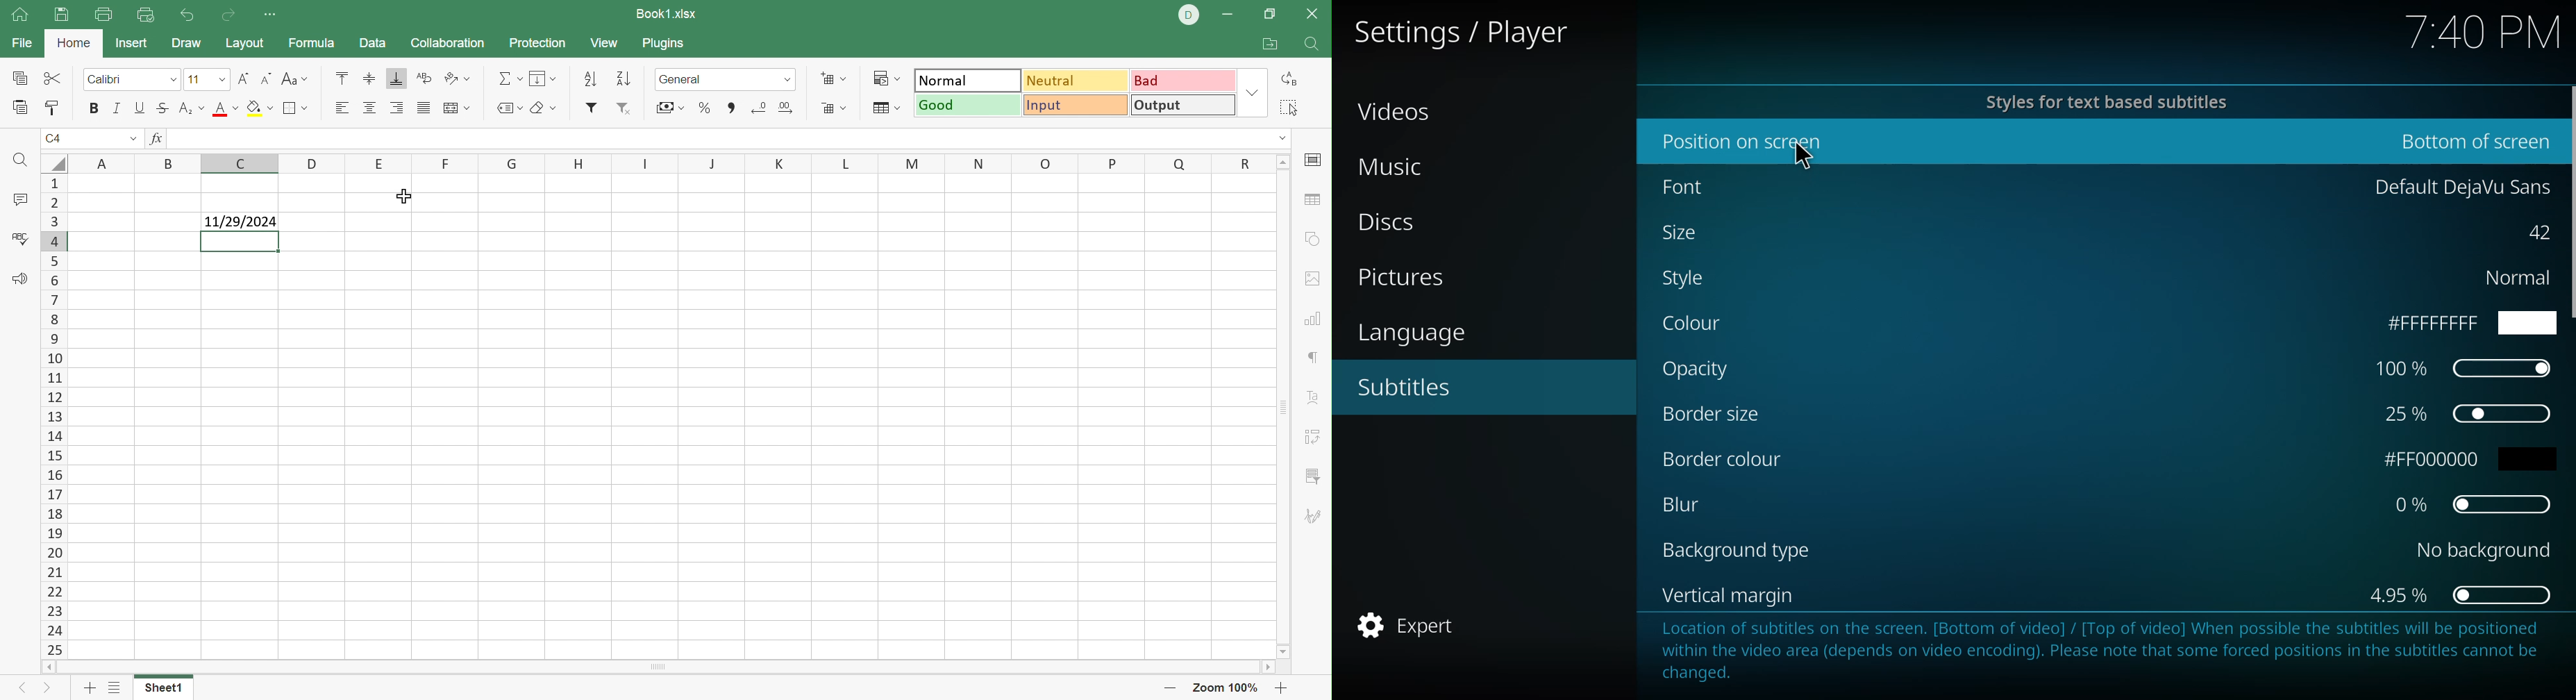 Image resolution: width=2576 pixels, height=700 pixels. Describe the element at coordinates (539, 44) in the screenshot. I see `Protection` at that location.